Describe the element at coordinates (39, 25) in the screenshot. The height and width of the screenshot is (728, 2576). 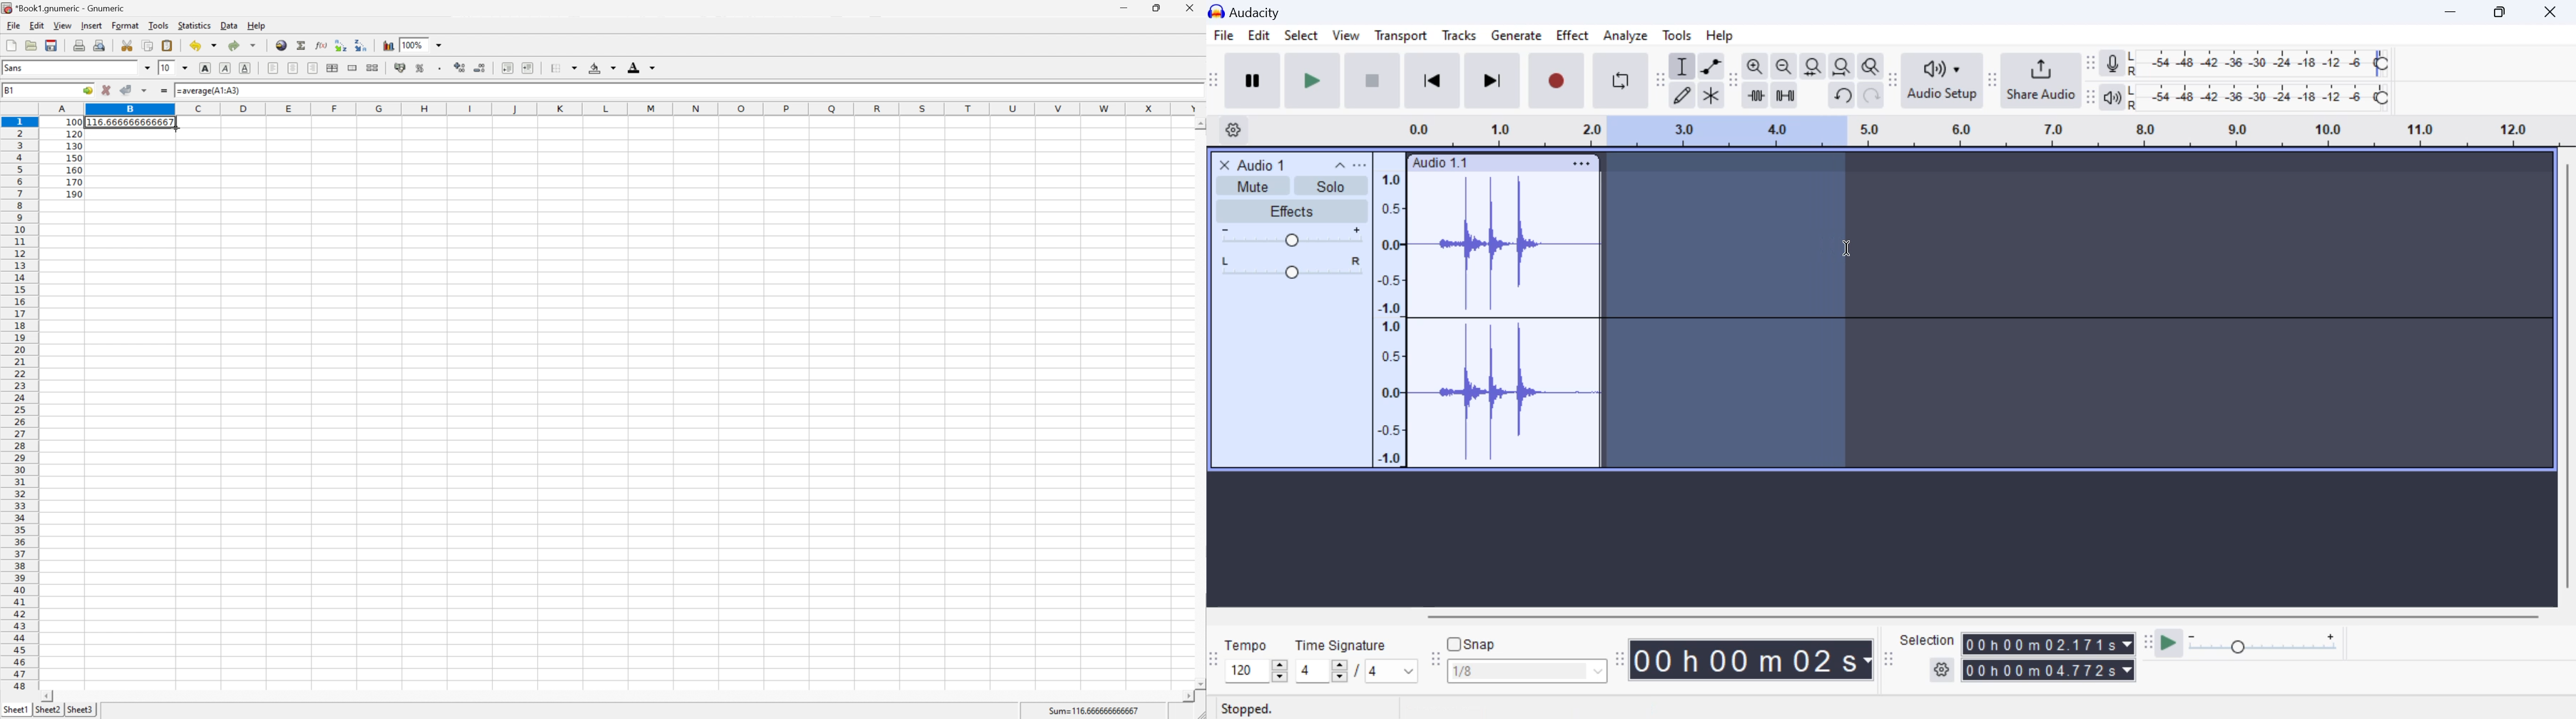
I see `Edit` at that location.